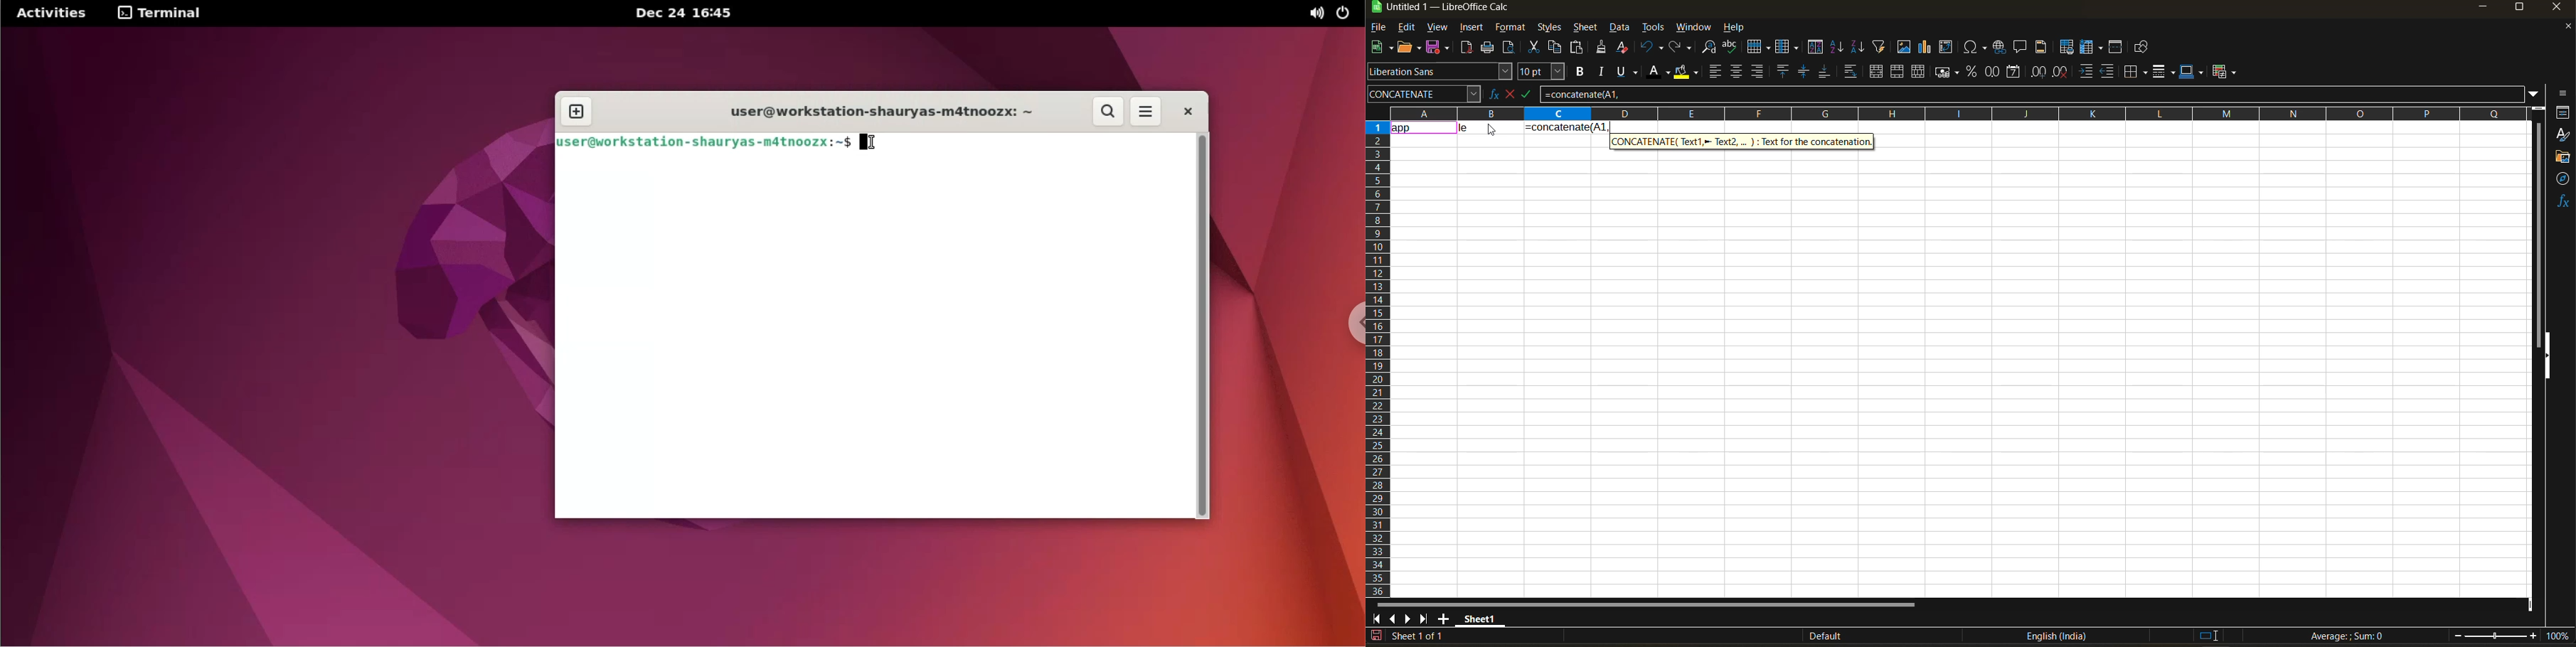 This screenshot has width=2576, height=672. Describe the element at coordinates (1557, 47) in the screenshot. I see `copy` at that location.